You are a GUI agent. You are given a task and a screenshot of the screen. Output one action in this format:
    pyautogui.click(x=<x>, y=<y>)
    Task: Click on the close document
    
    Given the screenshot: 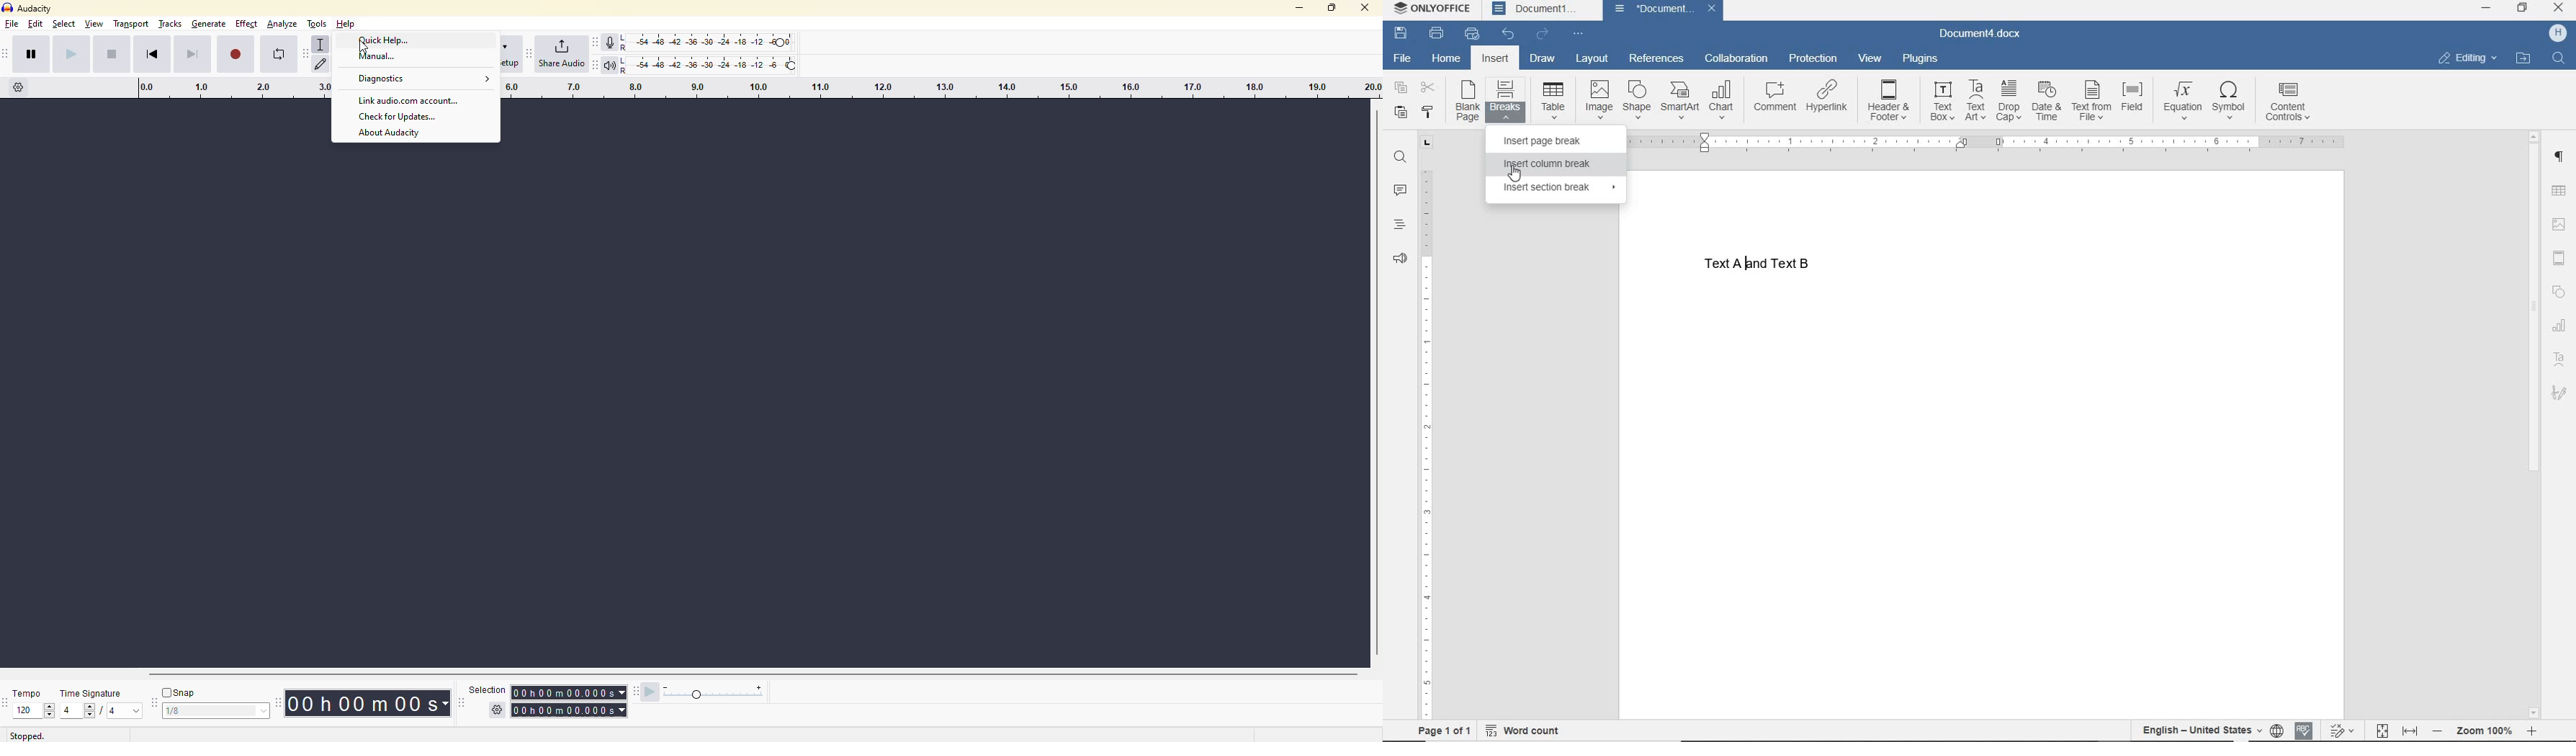 What is the action you would take?
    pyautogui.click(x=1715, y=11)
    